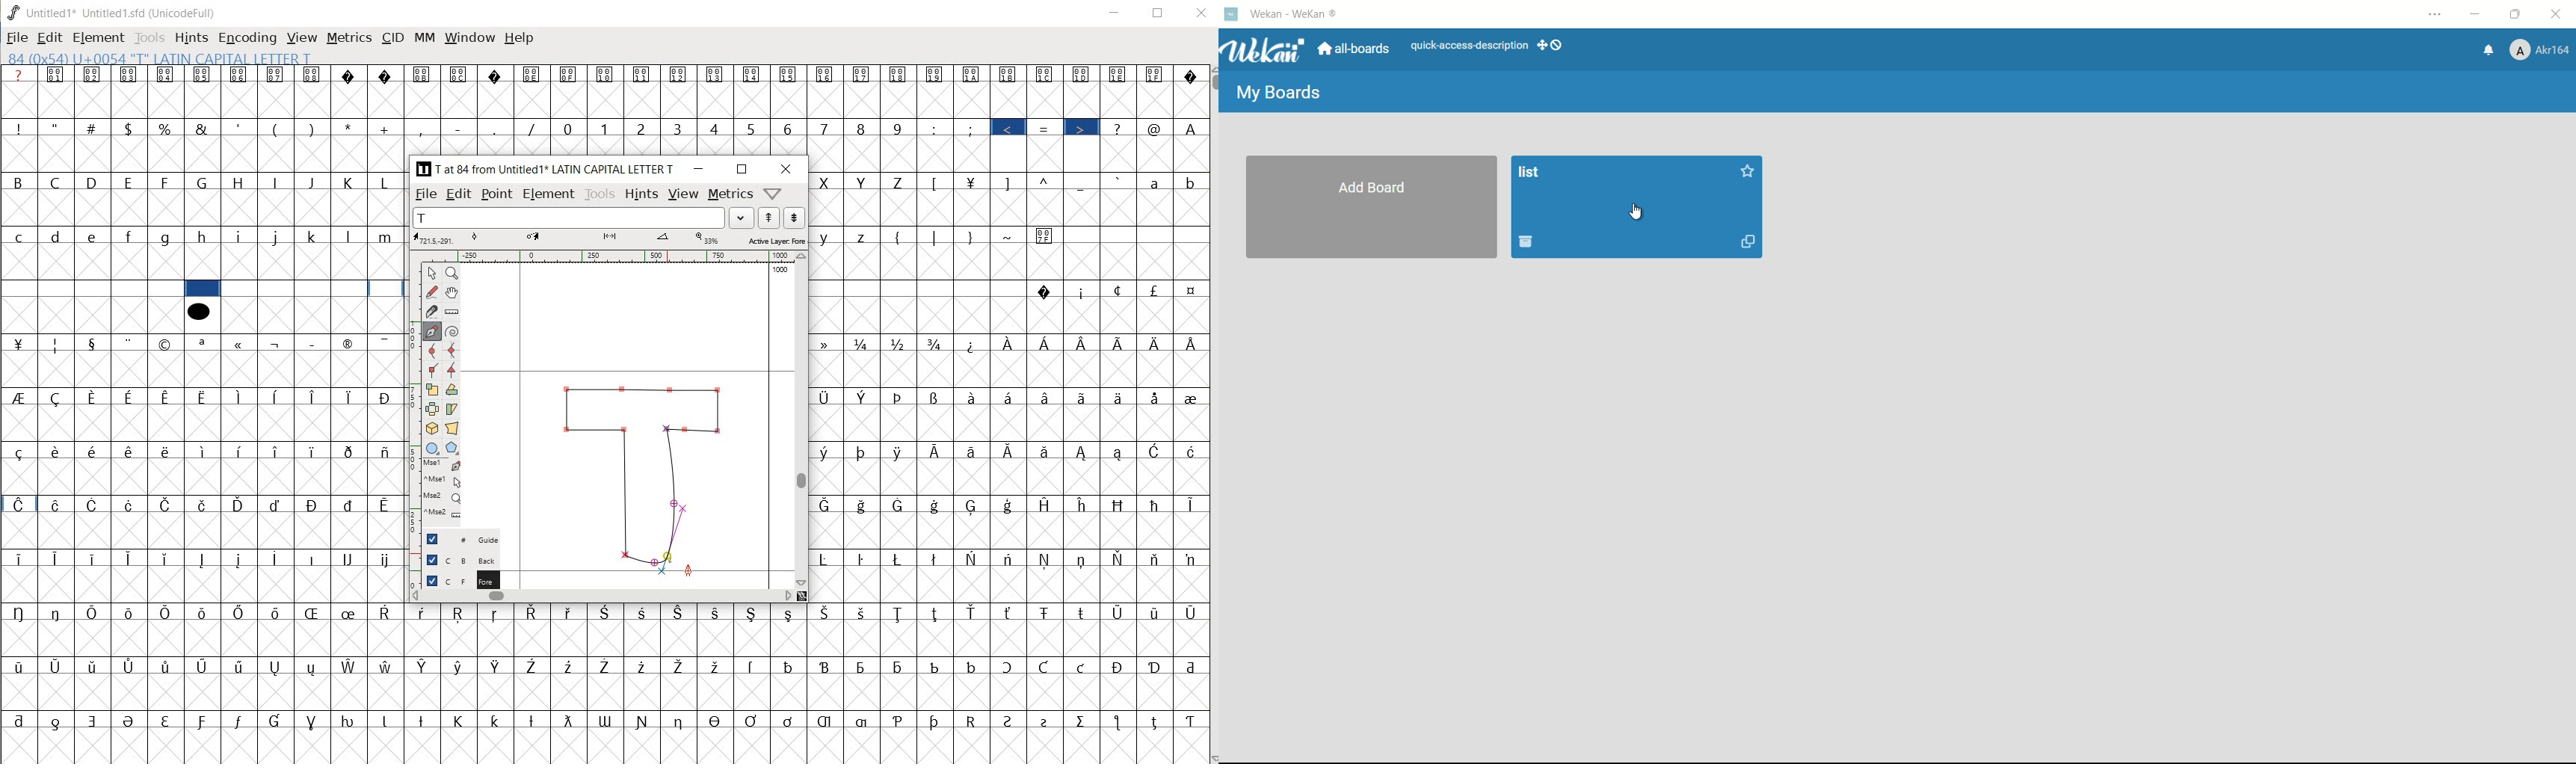 This screenshot has height=784, width=2576. What do you see at coordinates (203, 343) in the screenshot?
I see `Symbol` at bounding box center [203, 343].